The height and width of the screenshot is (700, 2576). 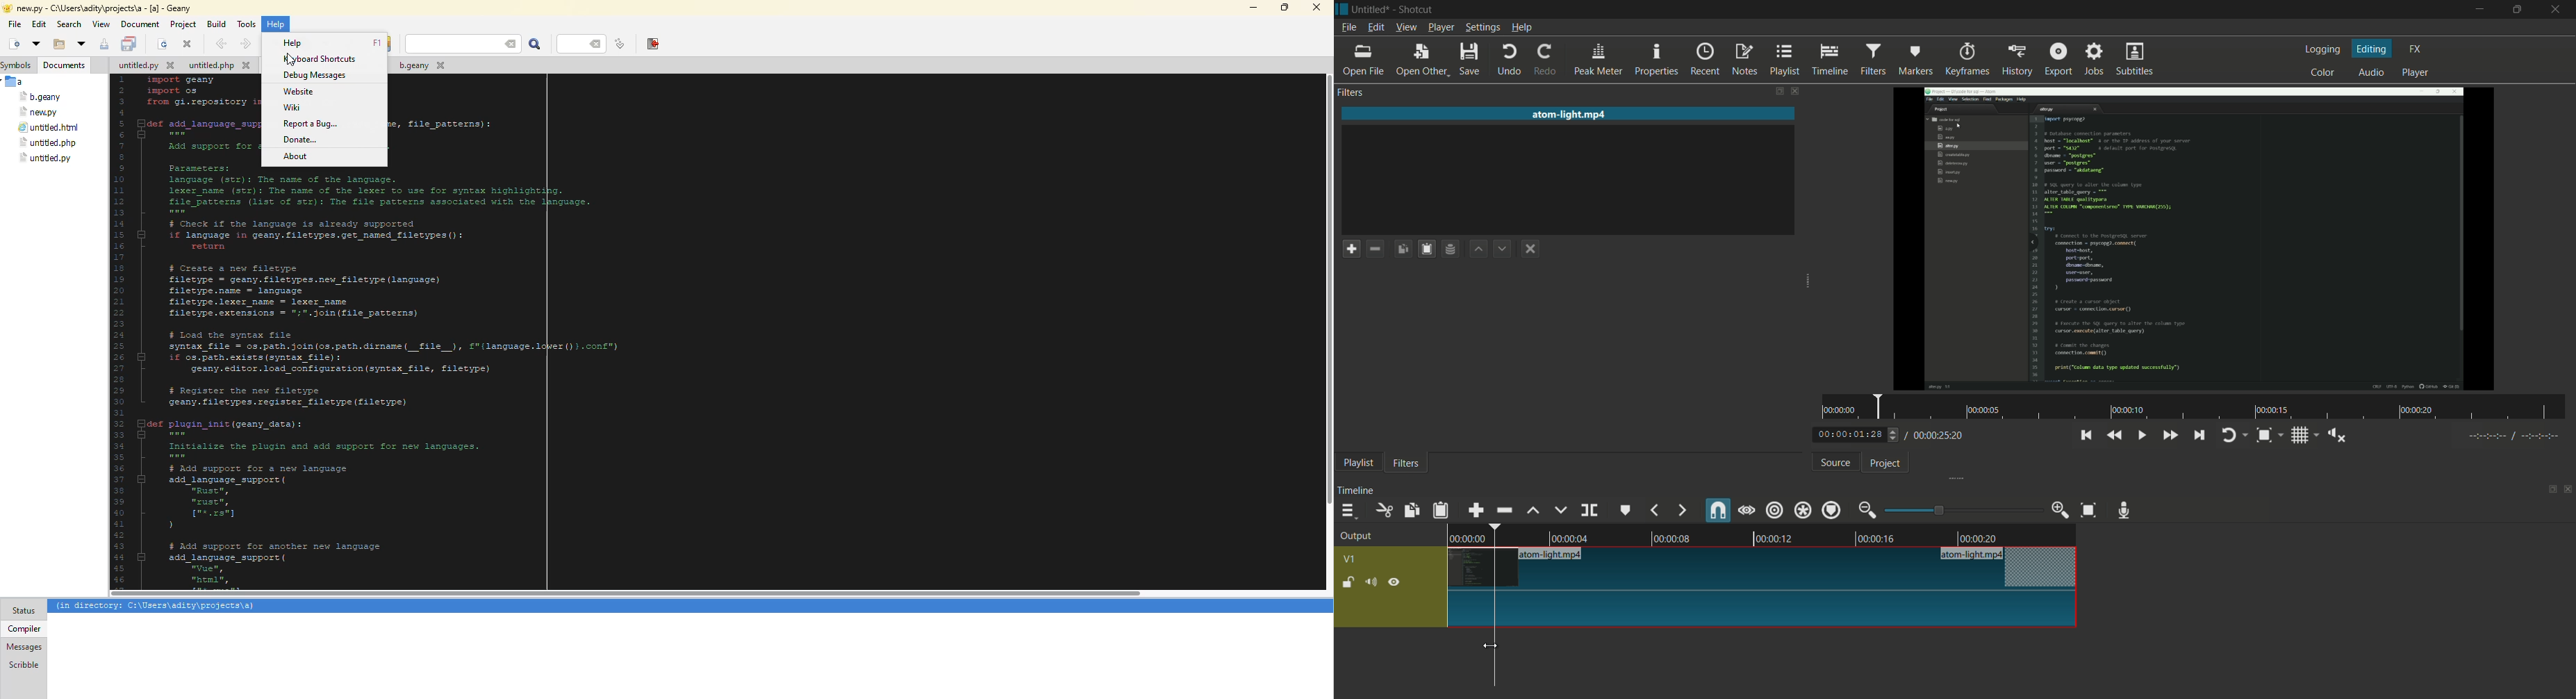 What do you see at coordinates (1358, 491) in the screenshot?
I see `timeline` at bounding box center [1358, 491].